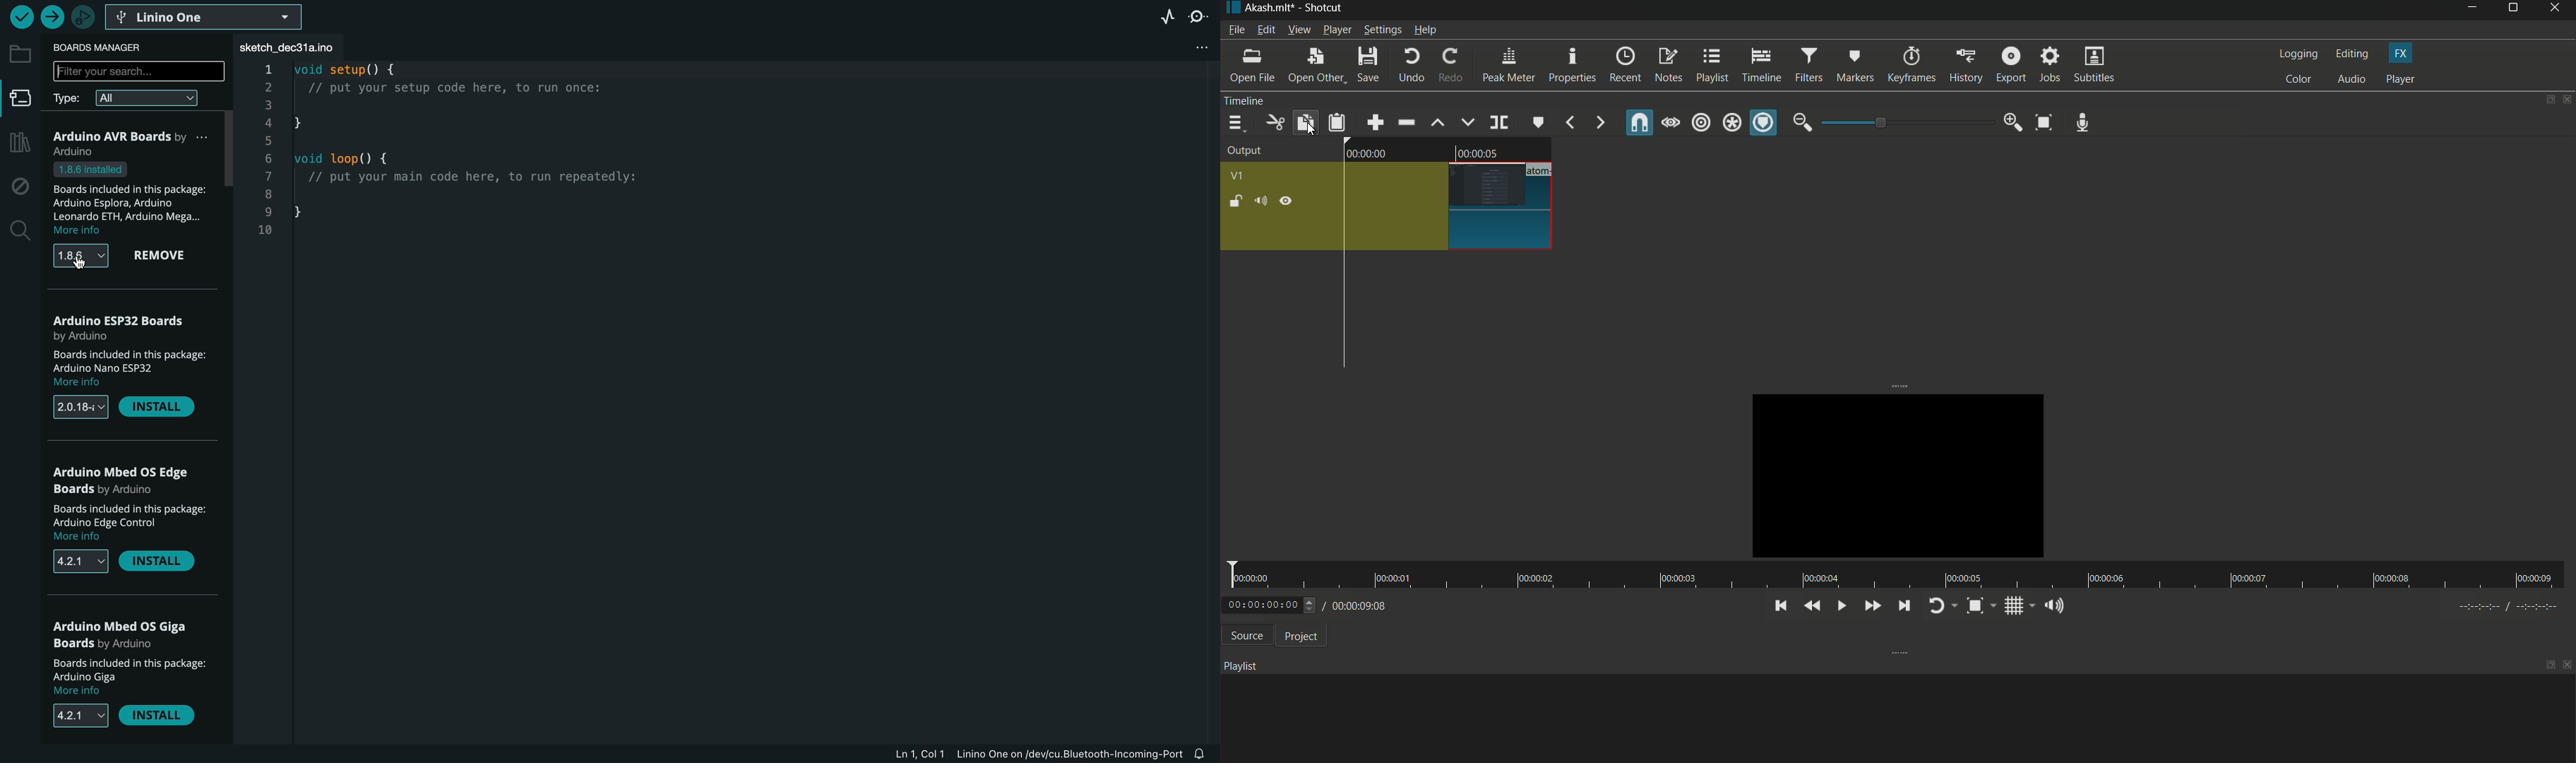 The width and height of the screenshot is (2576, 784). I want to click on search bar, so click(137, 70).